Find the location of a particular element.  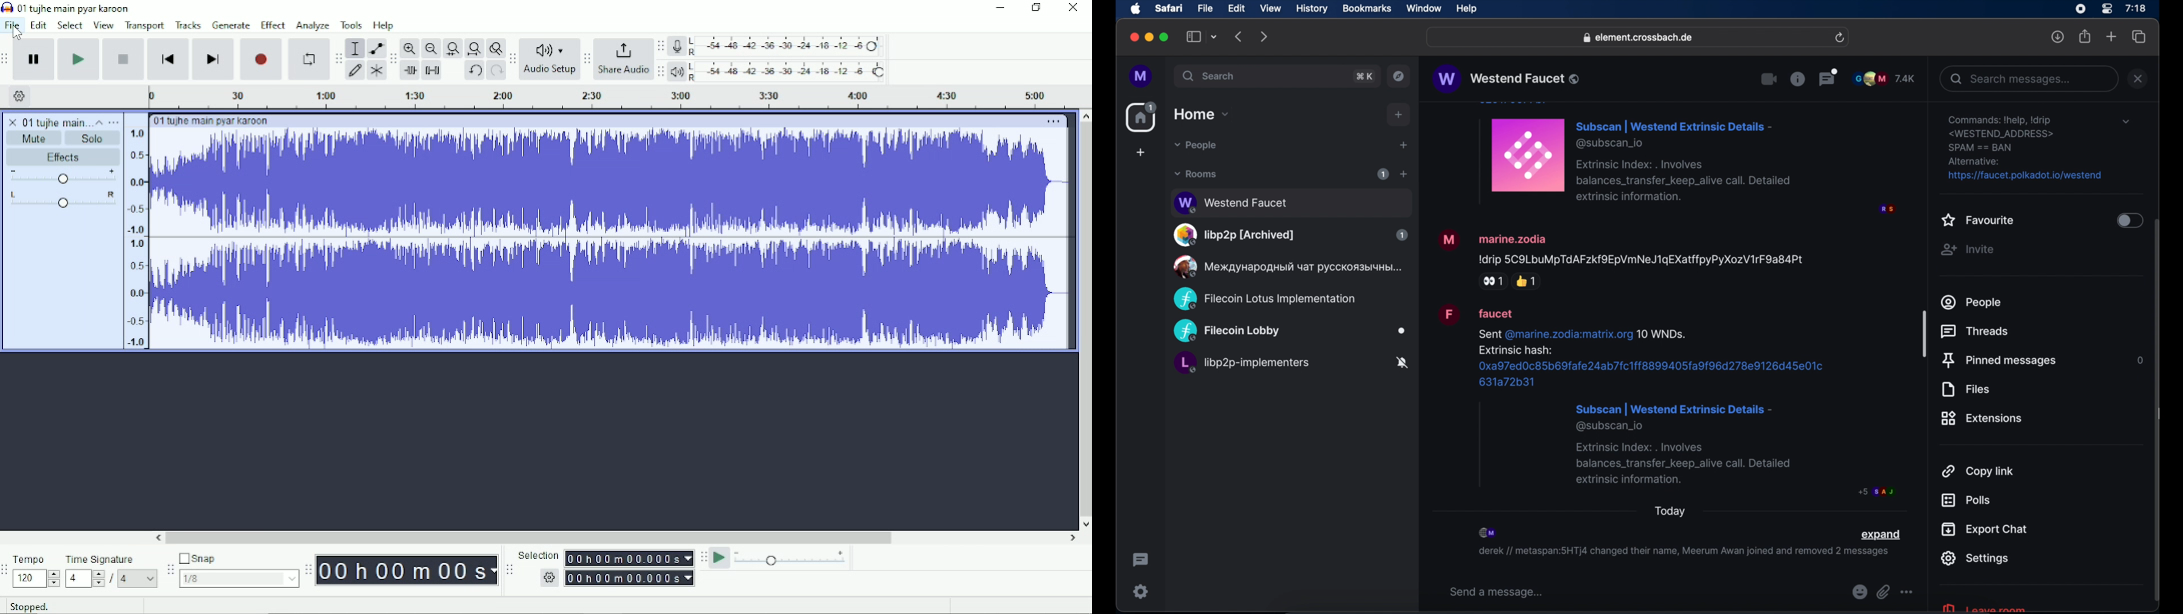

Transport is located at coordinates (145, 25).